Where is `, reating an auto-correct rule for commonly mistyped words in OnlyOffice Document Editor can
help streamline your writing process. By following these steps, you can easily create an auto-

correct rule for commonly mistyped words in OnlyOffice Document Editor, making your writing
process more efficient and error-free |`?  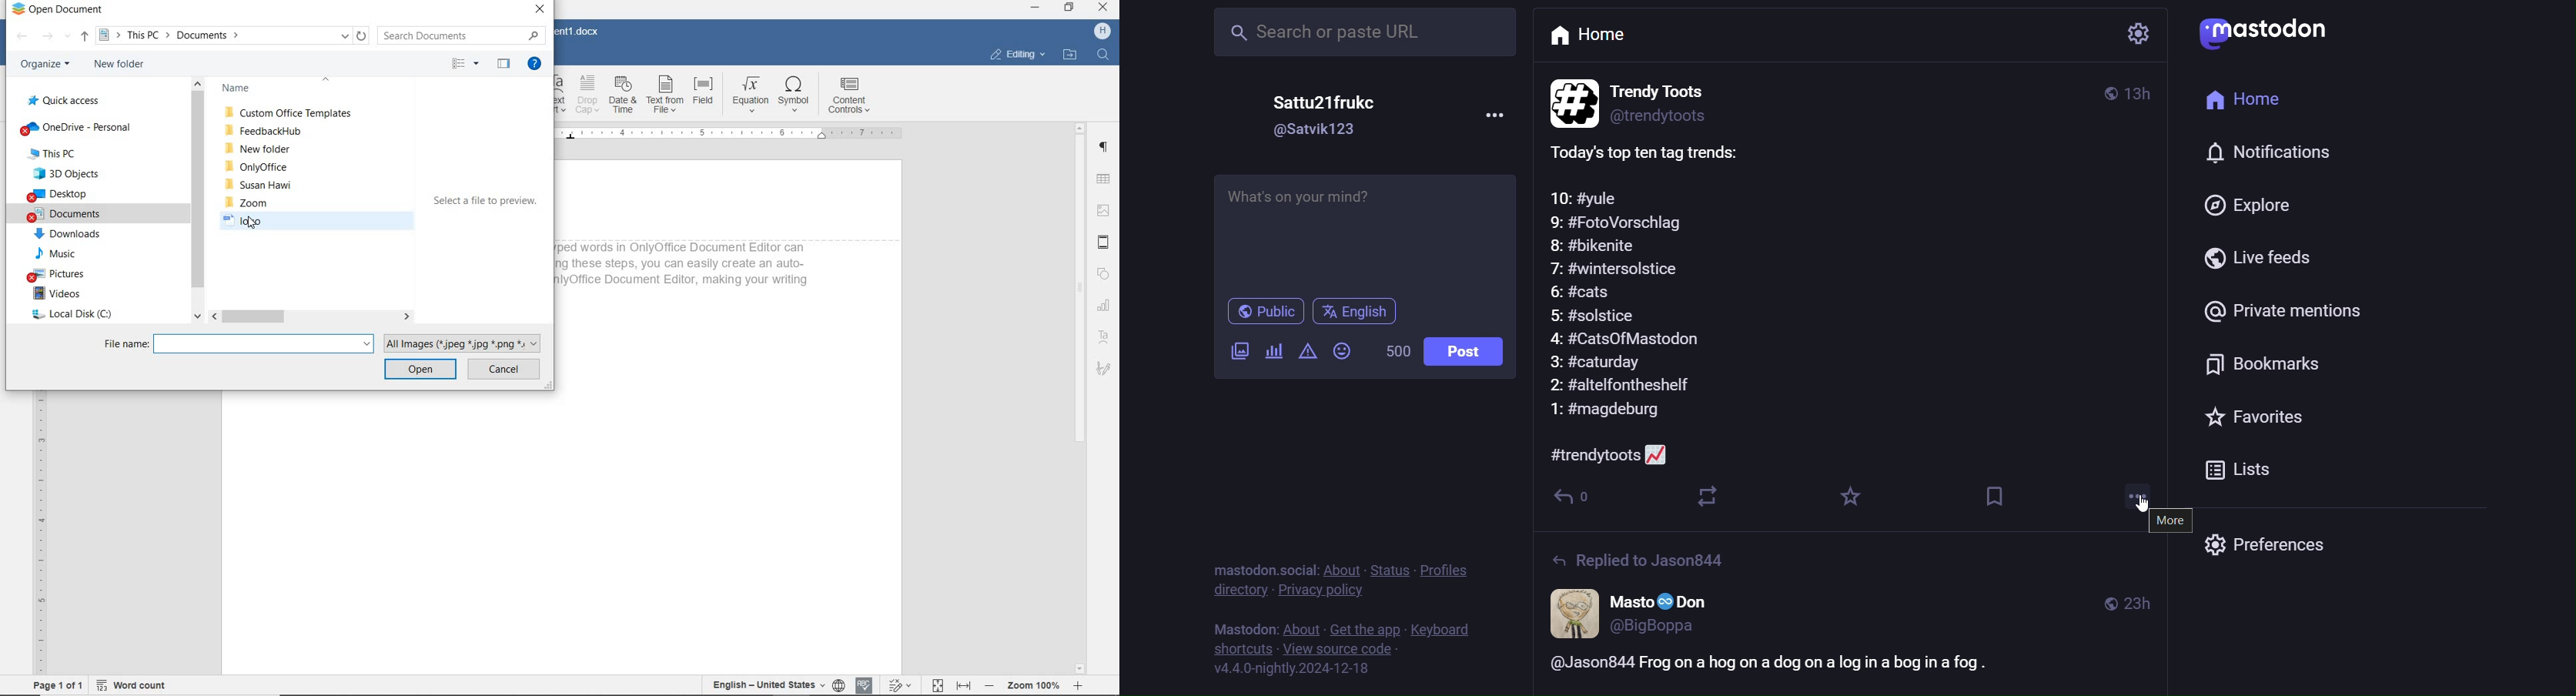
, reating an auto-correct rule for commonly mistyped words in OnlyOffice Document Editor can
help streamline your writing process. By following these steps, you can easily create an auto-

correct rule for commonly mistyped words in OnlyOffice Document Editor, making your writing
process more efficient and error-free | is located at coordinates (686, 271).